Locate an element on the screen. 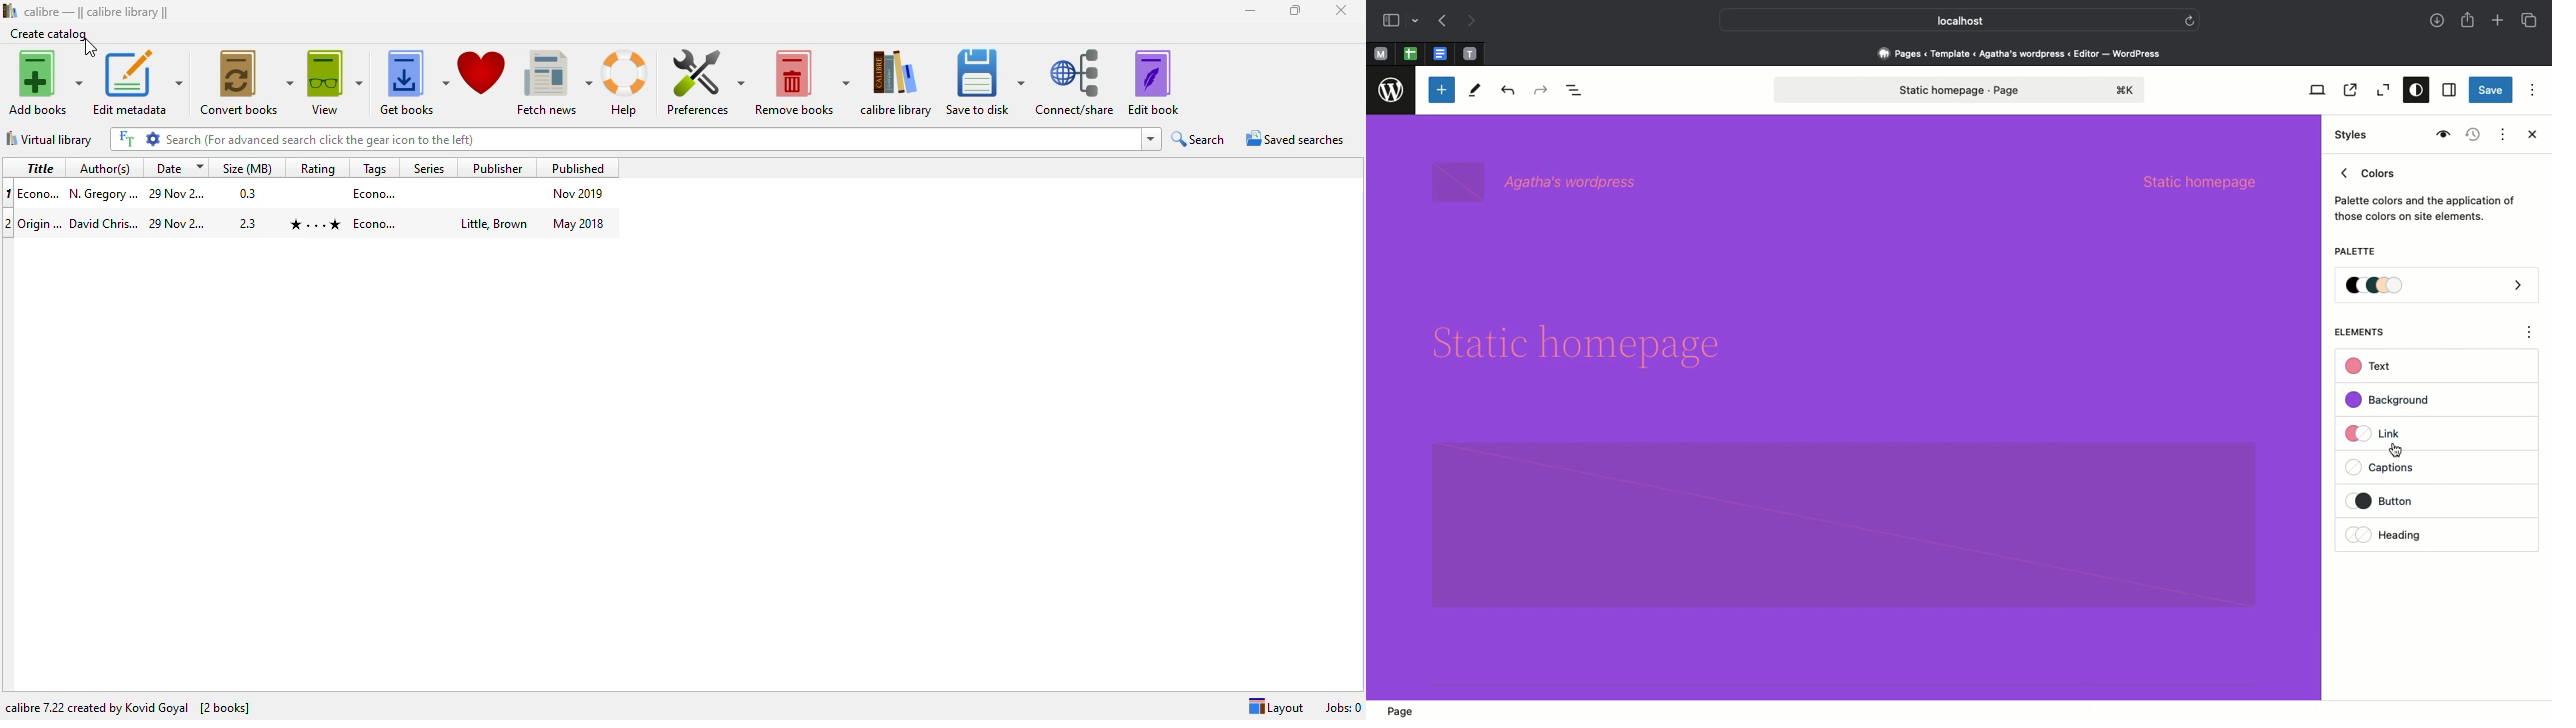 The width and height of the screenshot is (2576, 728). index numbers is located at coordinates (7, 208).